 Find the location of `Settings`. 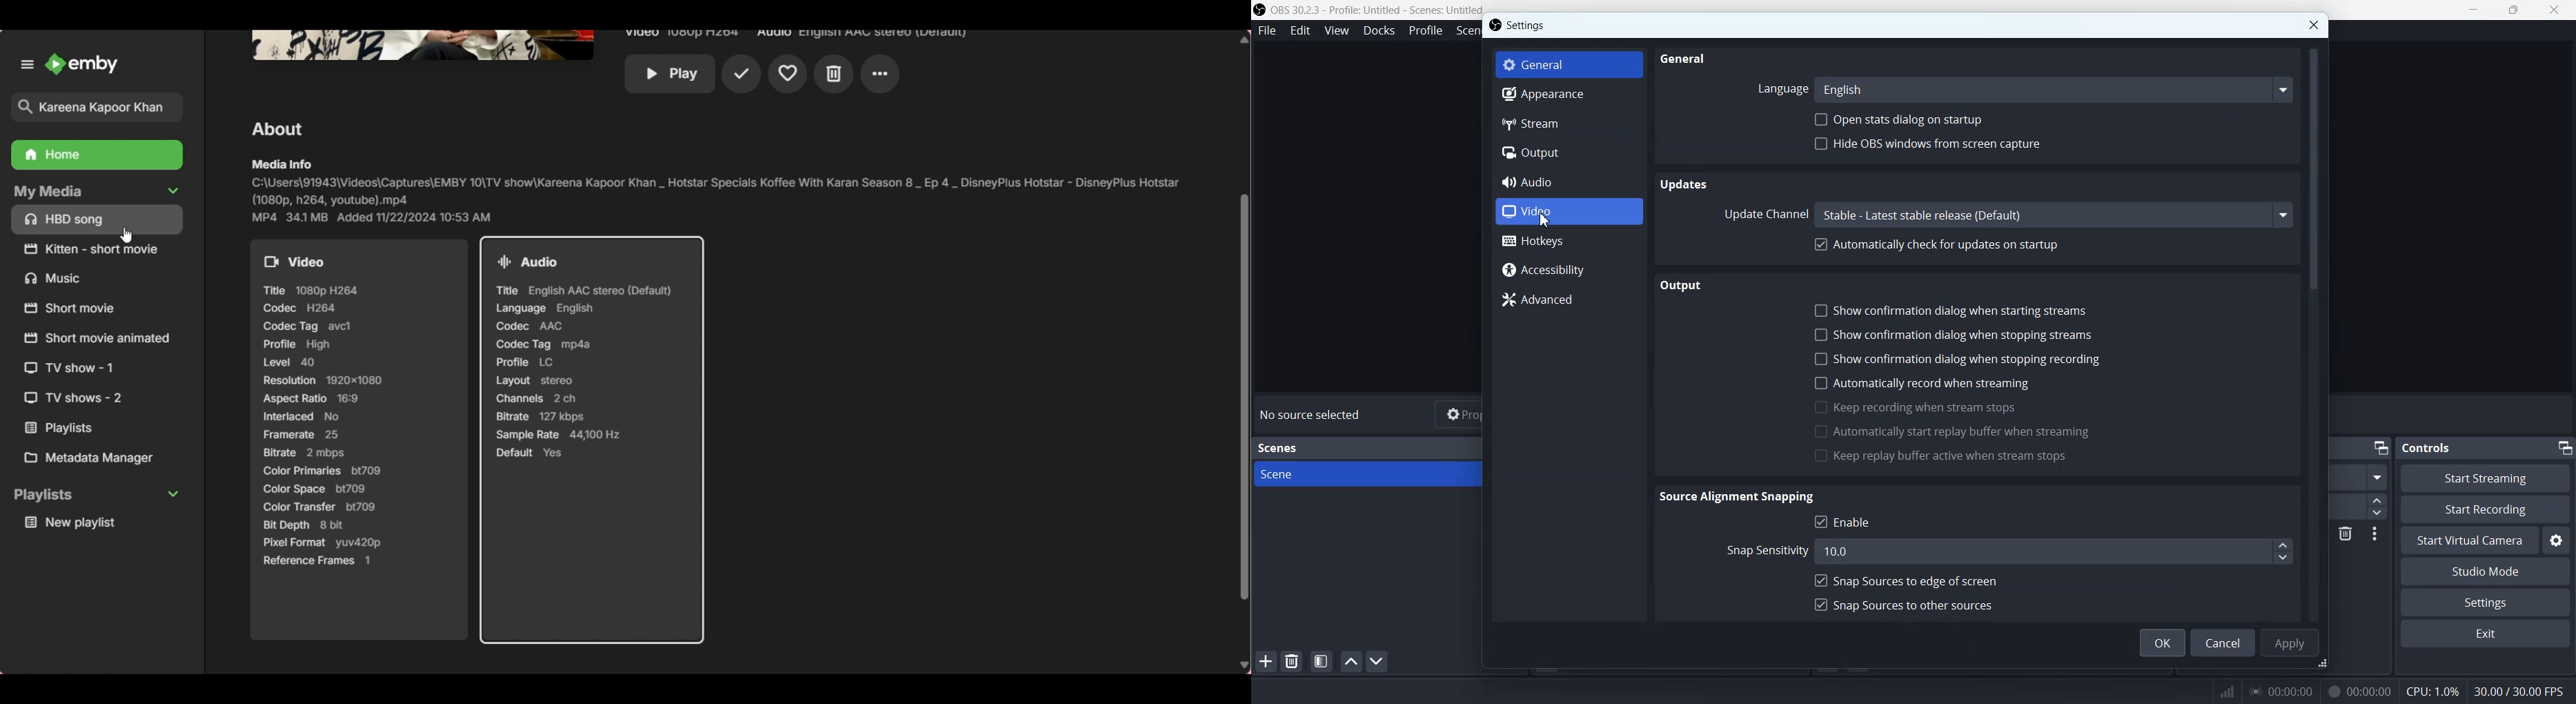

Settings is located at coordinates (2557, 542).